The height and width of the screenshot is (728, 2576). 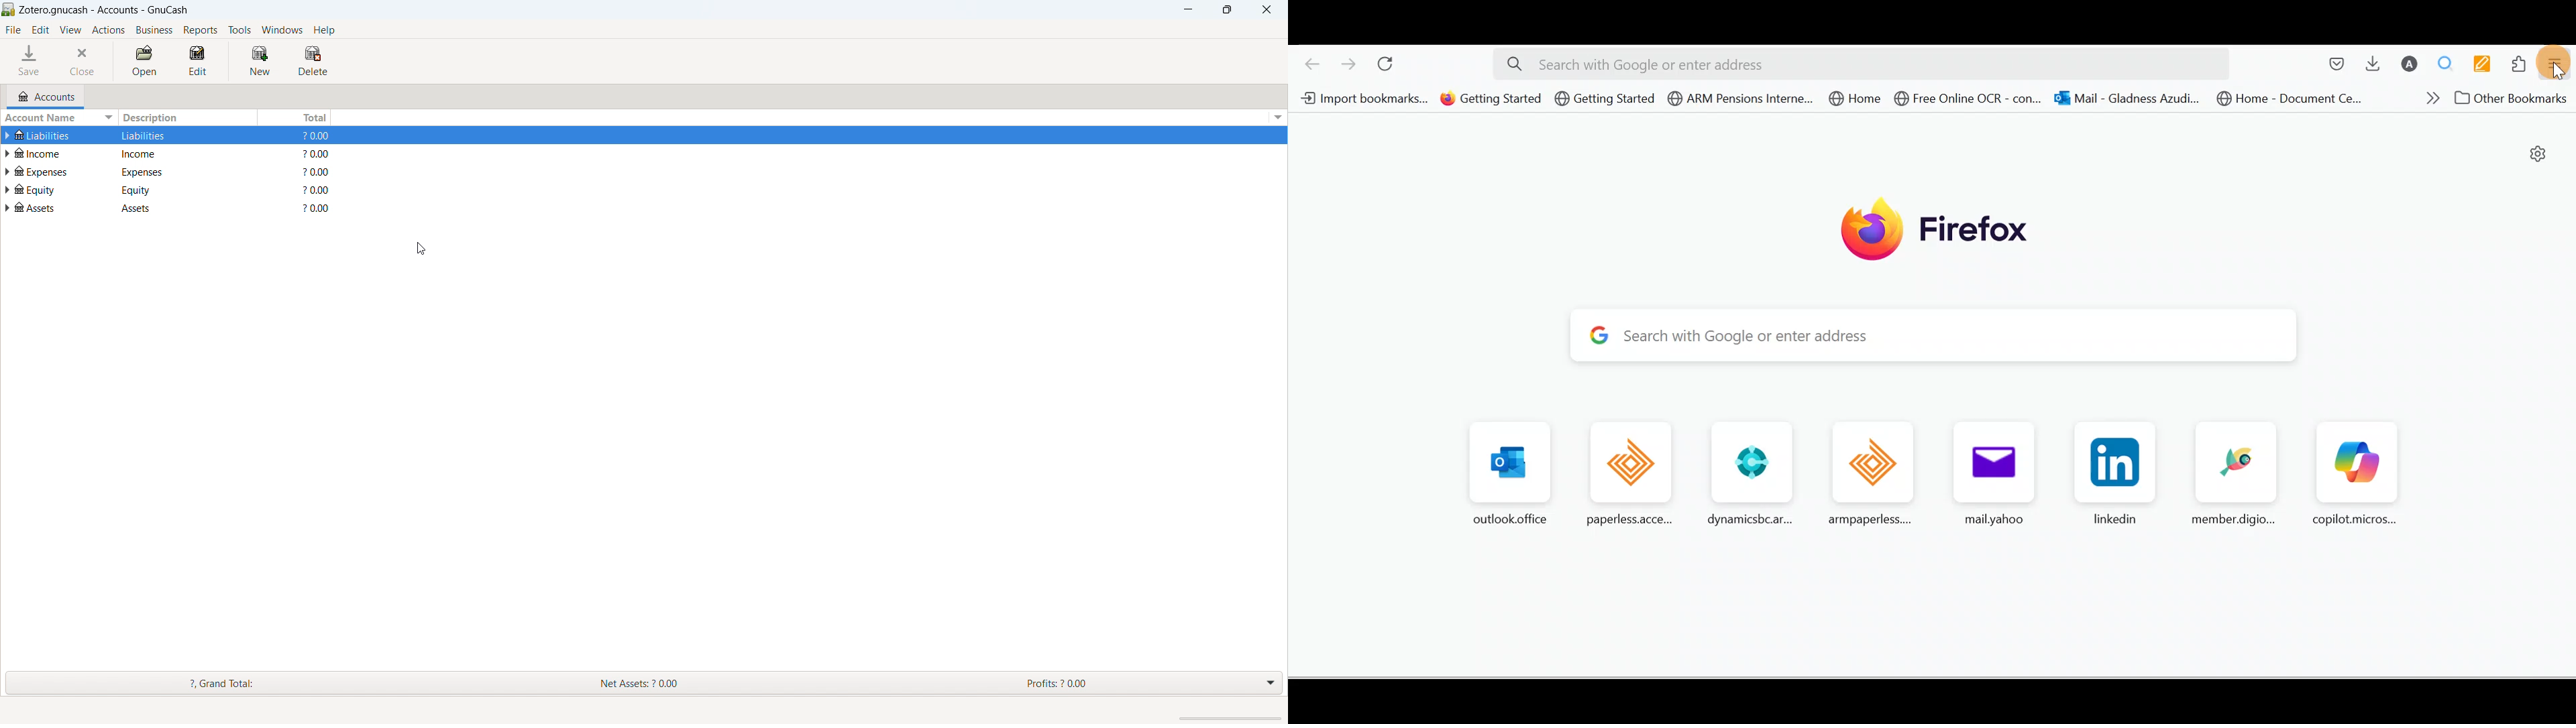 I want to click on maximize, so click(x=1227, y=9).